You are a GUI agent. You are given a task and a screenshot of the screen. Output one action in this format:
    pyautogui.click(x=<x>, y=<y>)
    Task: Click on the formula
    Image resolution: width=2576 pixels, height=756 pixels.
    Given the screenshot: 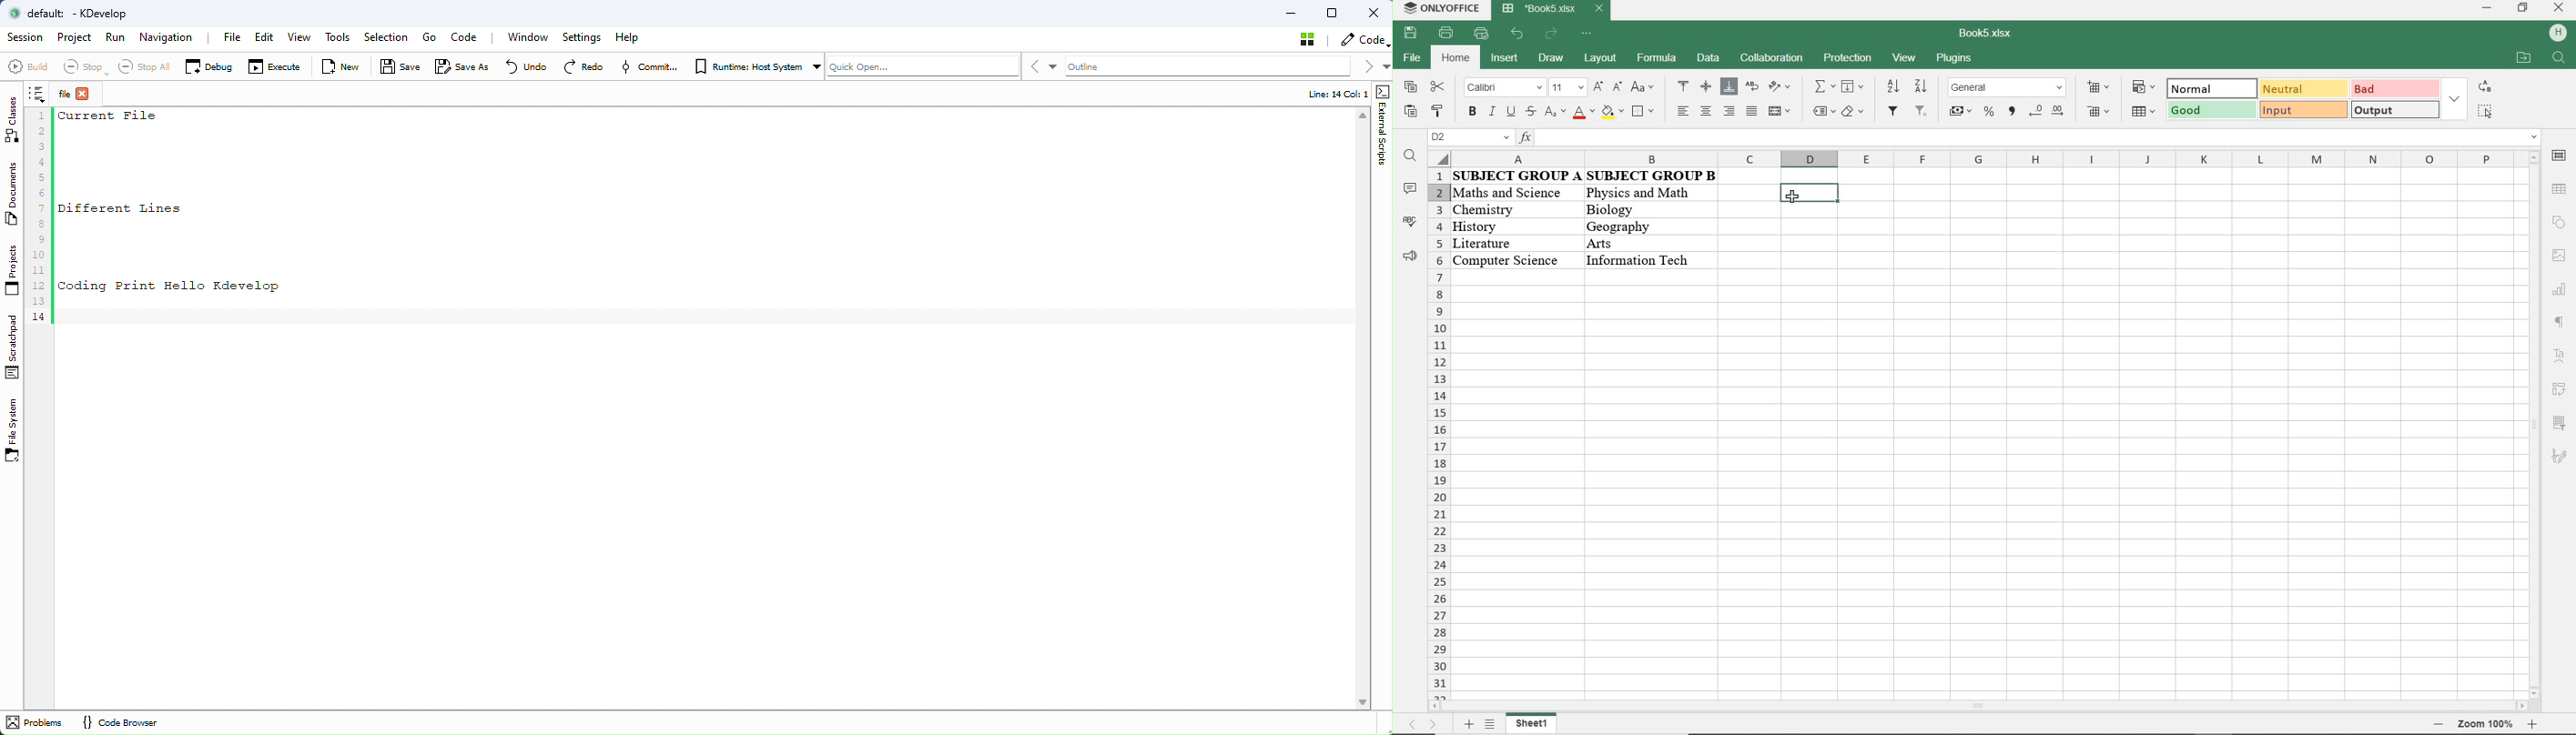 What is the action you would take?
    pyautogui.click(x=1655, y=57)
    